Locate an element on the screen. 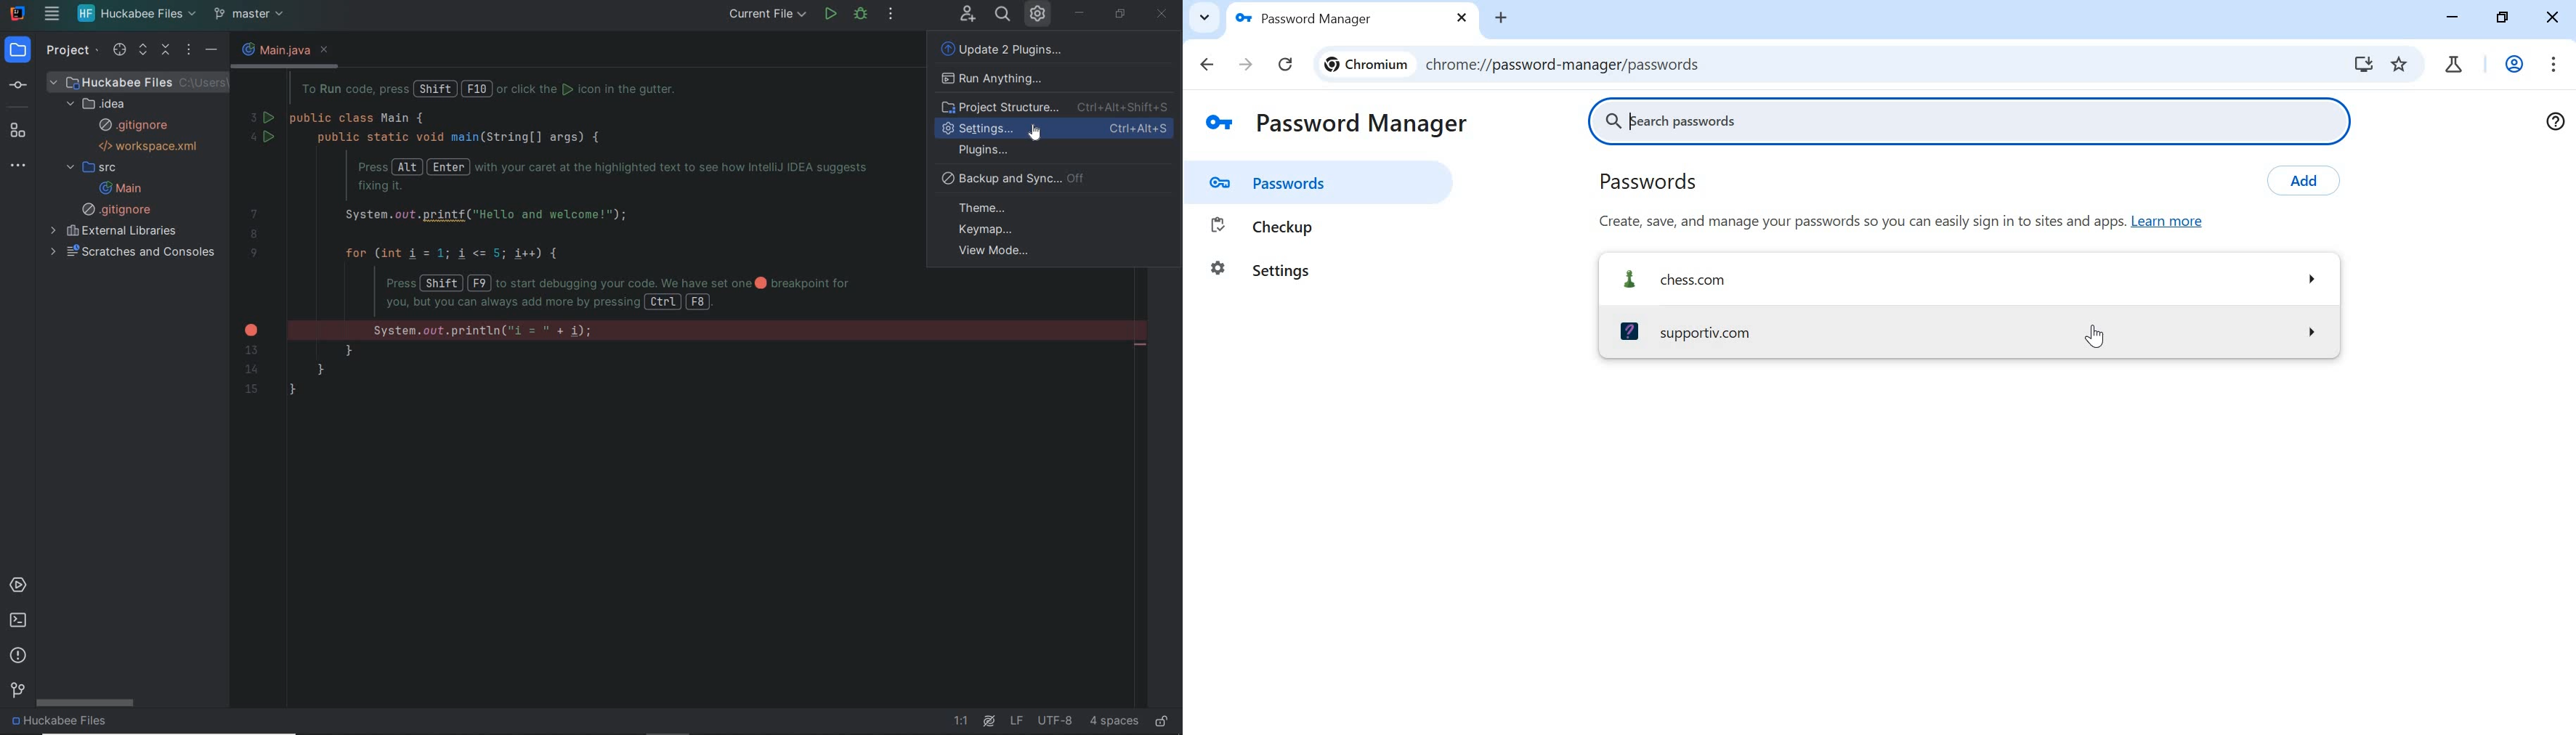 The width and height of the screenshot is (2576, 756). workspace.xml is located at coordinates (151, 146).